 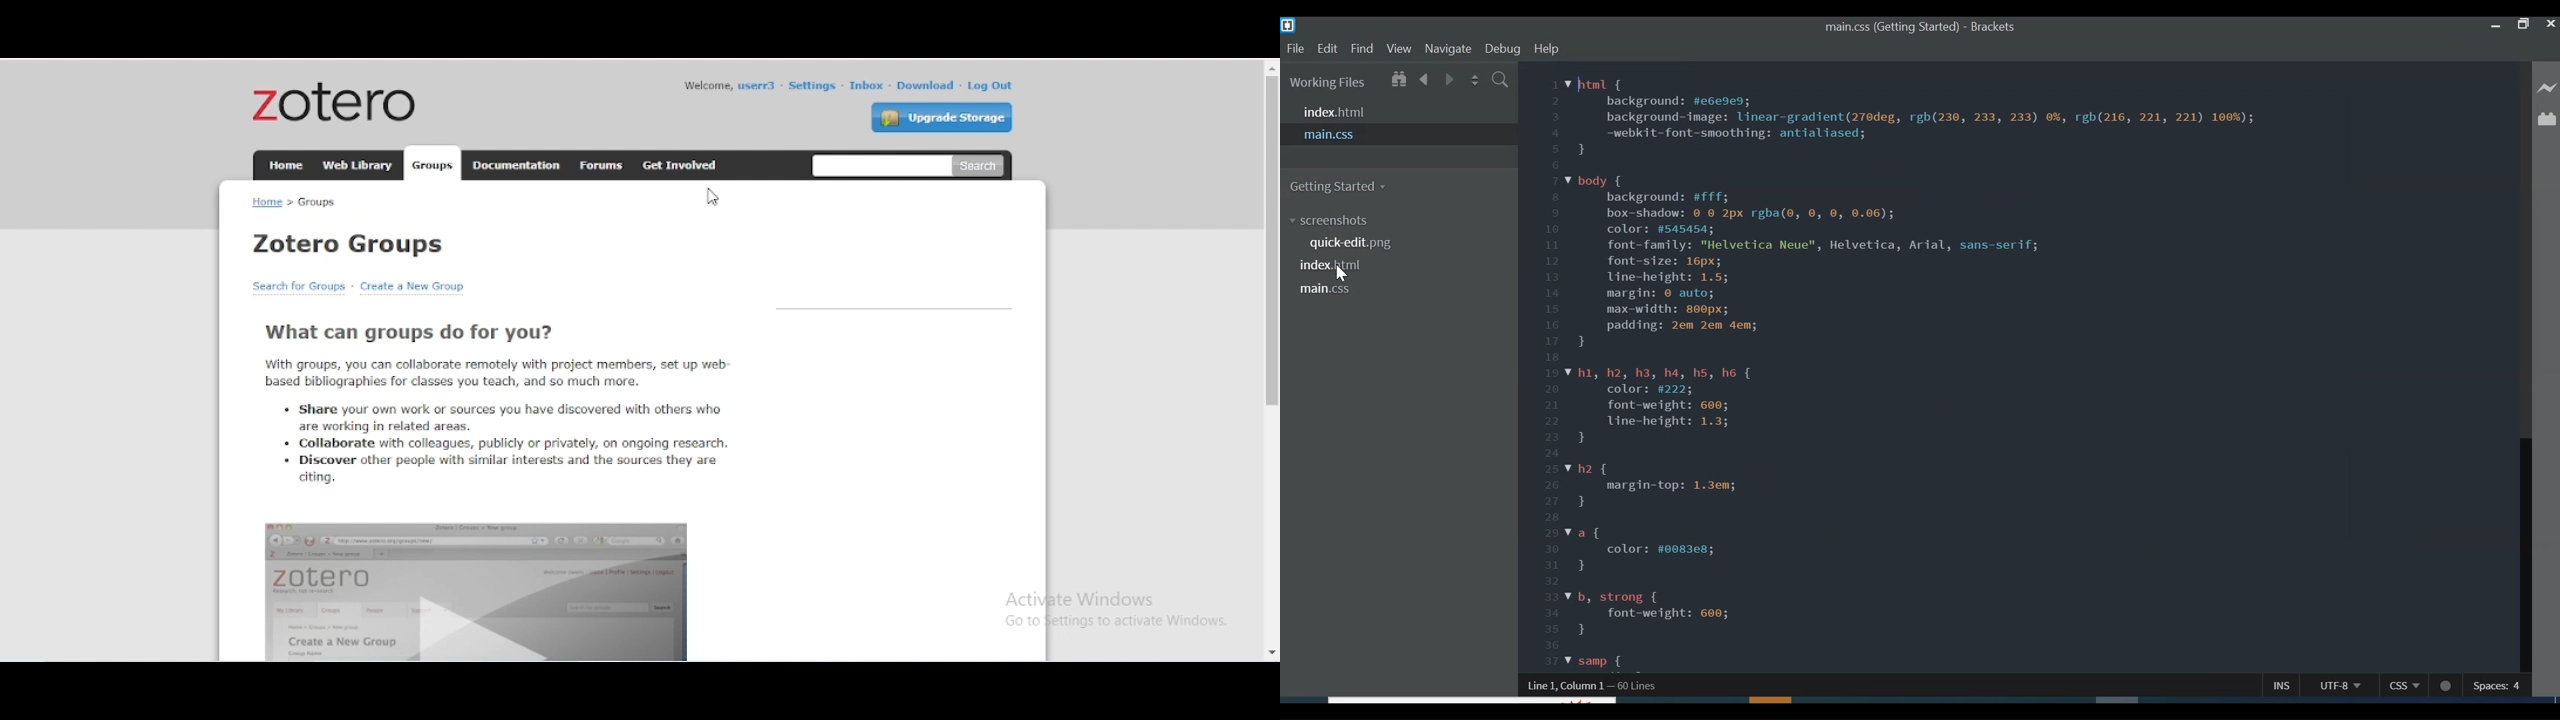 What do you see at coordinates (1270, 243) in the screenshot?
I see `vertical scroll bar` at bounding box center [1270, 243].